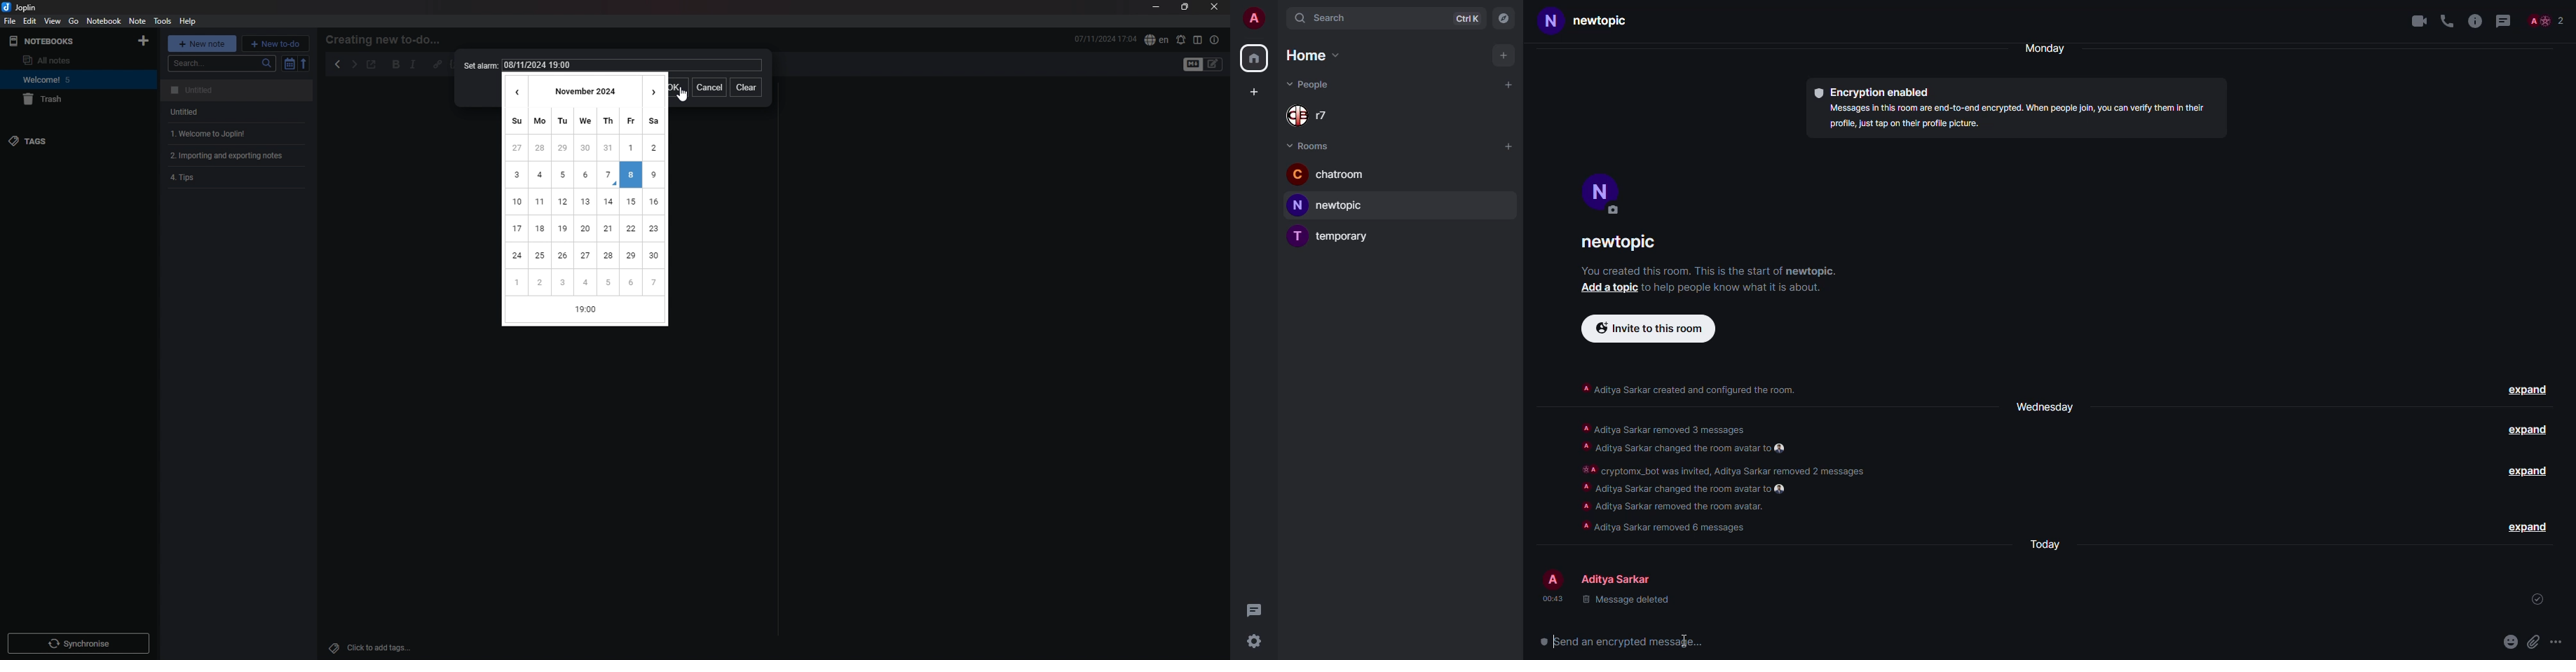  What do you see at coordinates (53, 21) in the screenshot?
I see `view` at bounding box center [53, 21].